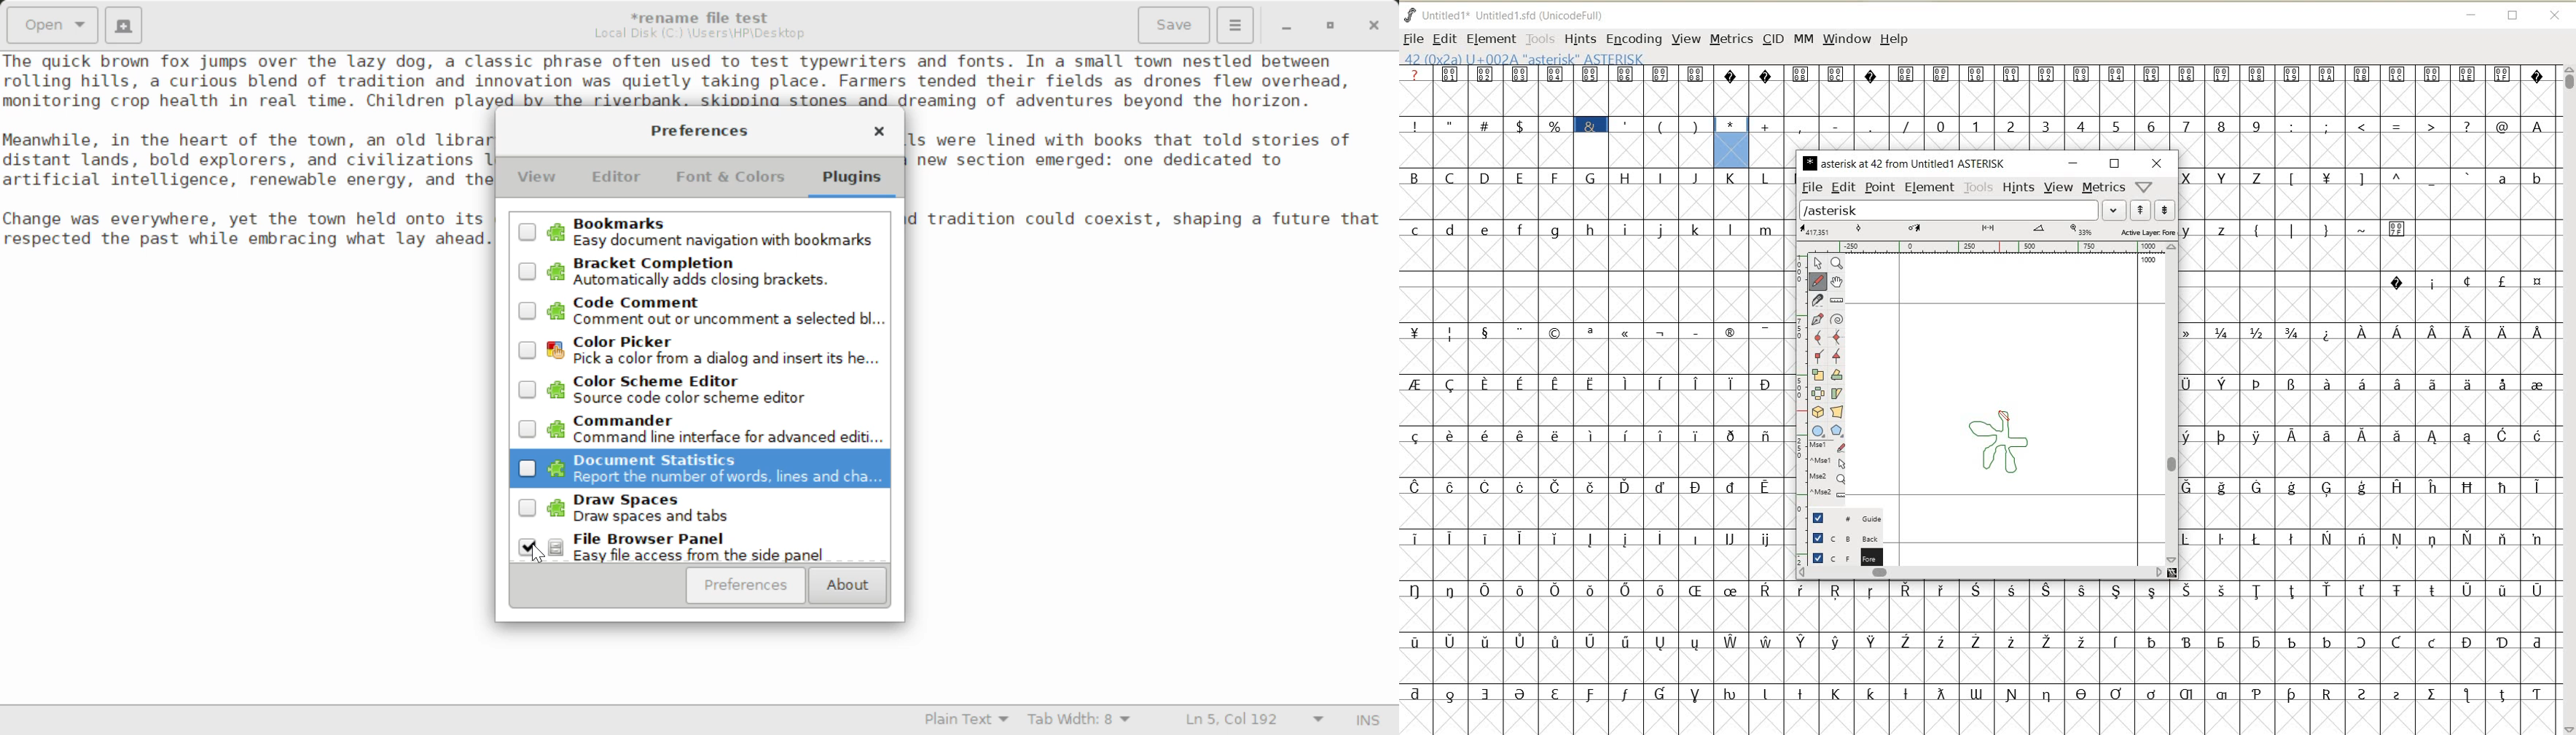  What do you see at coordinates (1837, 376) in the screenshot?
I see `rotate the selection` at bounding box center [1837, 376].